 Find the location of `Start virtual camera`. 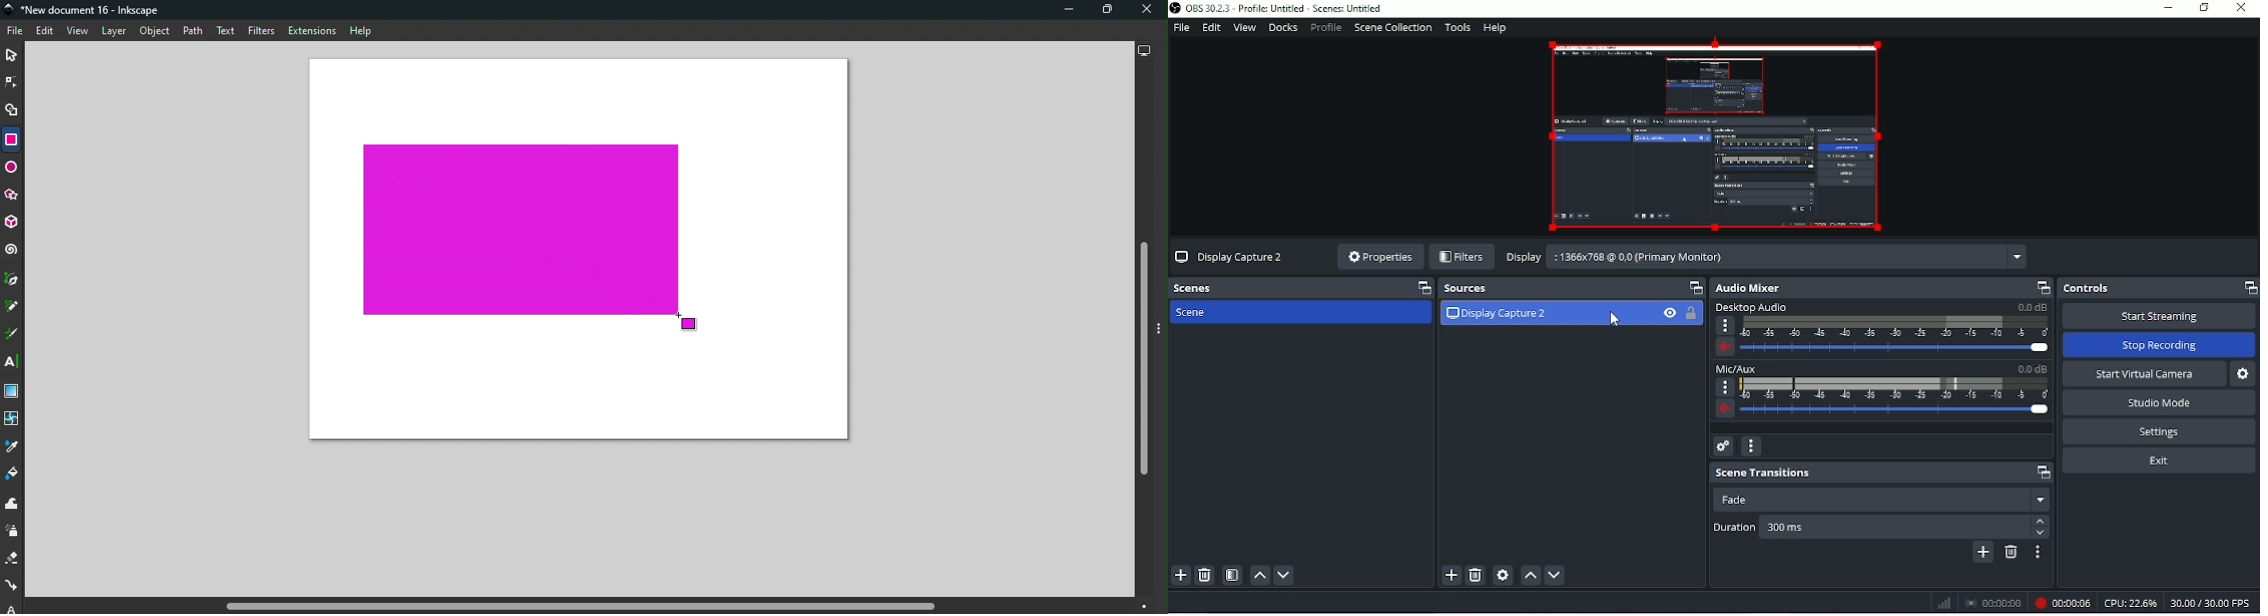

Start virtual camera is located at coordinates (2145, 374).